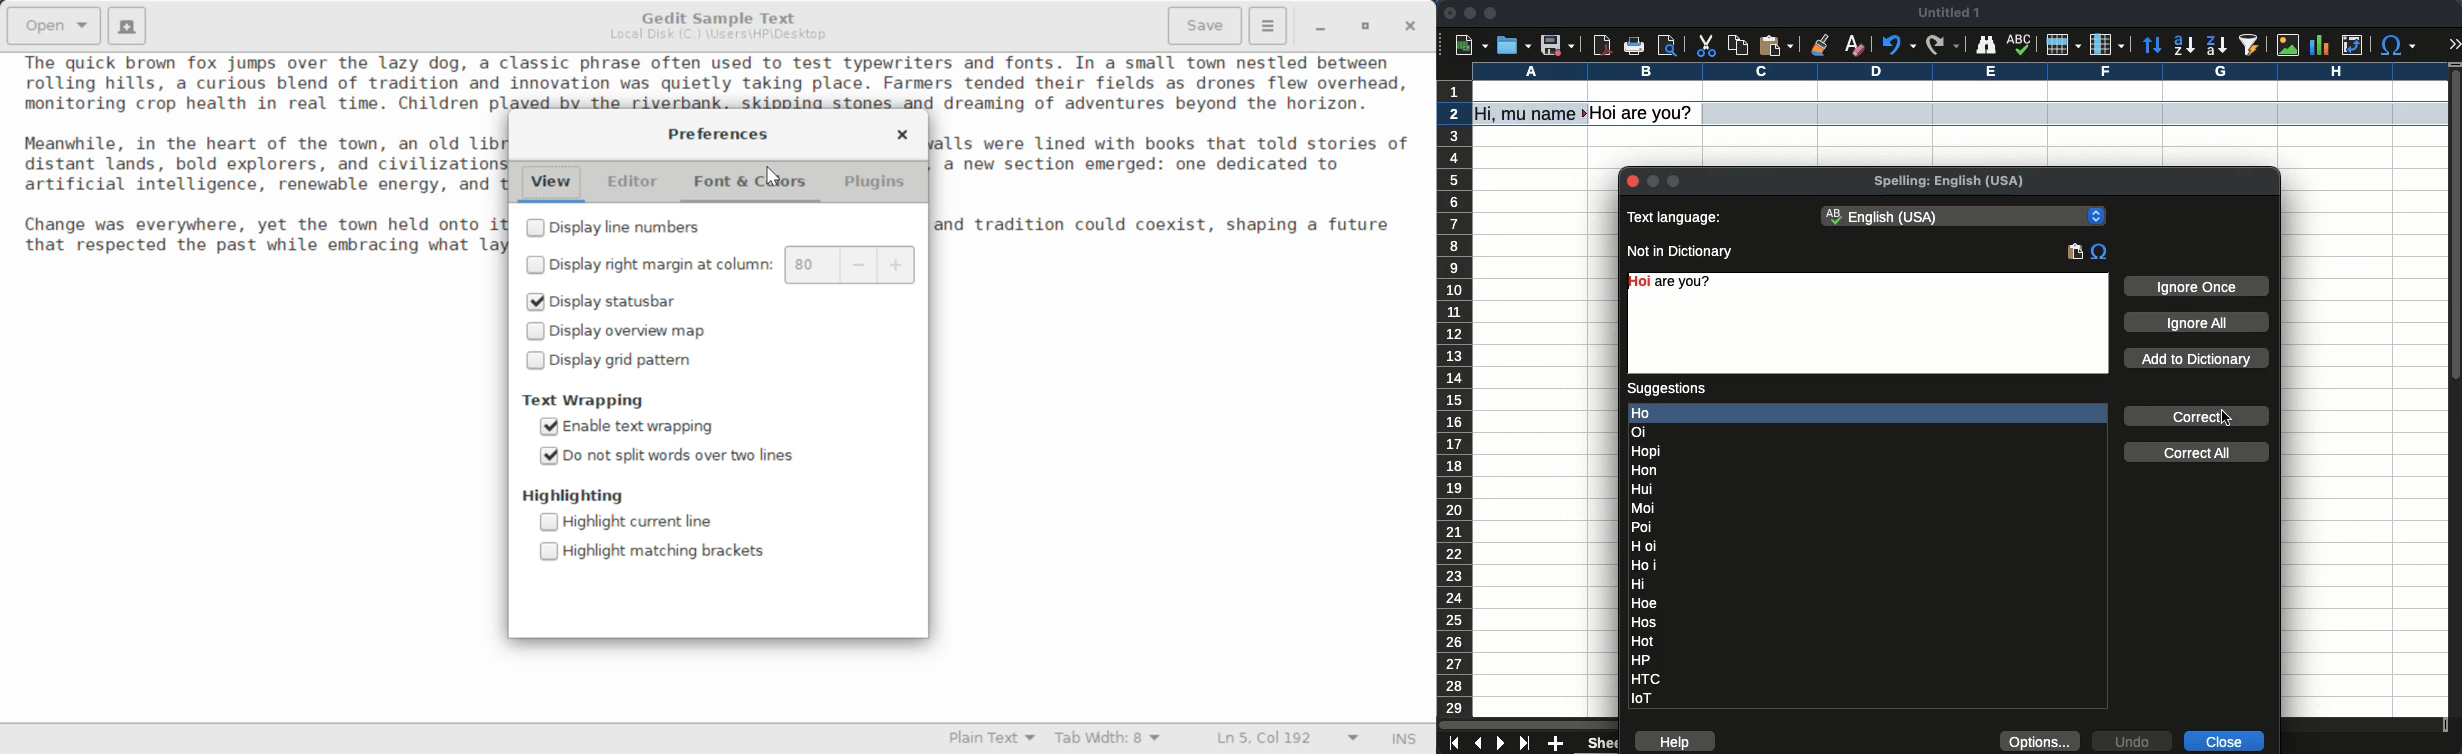  What do you see at coordinates (1676, 742) in the screenshot?
I see `help` at bounding box center [1676, 742].